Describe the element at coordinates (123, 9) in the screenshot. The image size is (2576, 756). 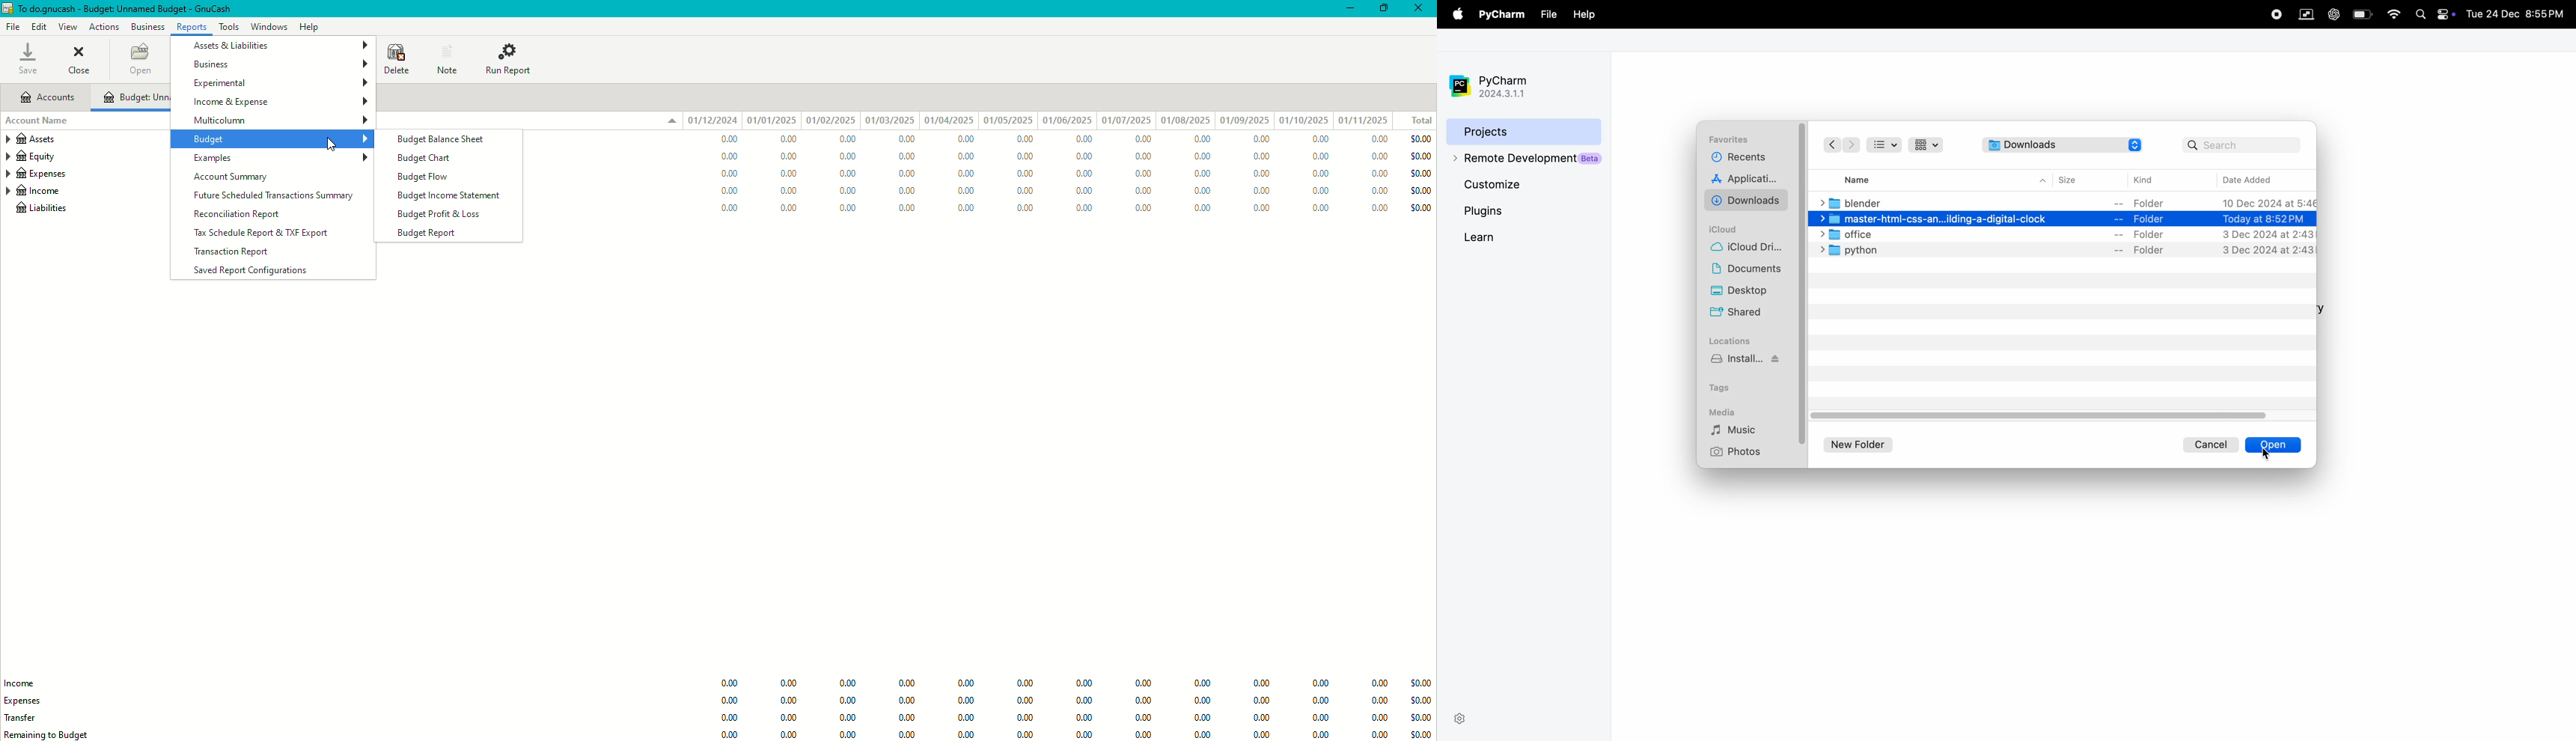
I see `todo.gnucash - budget: unnamed budget - gnucash` at that location.